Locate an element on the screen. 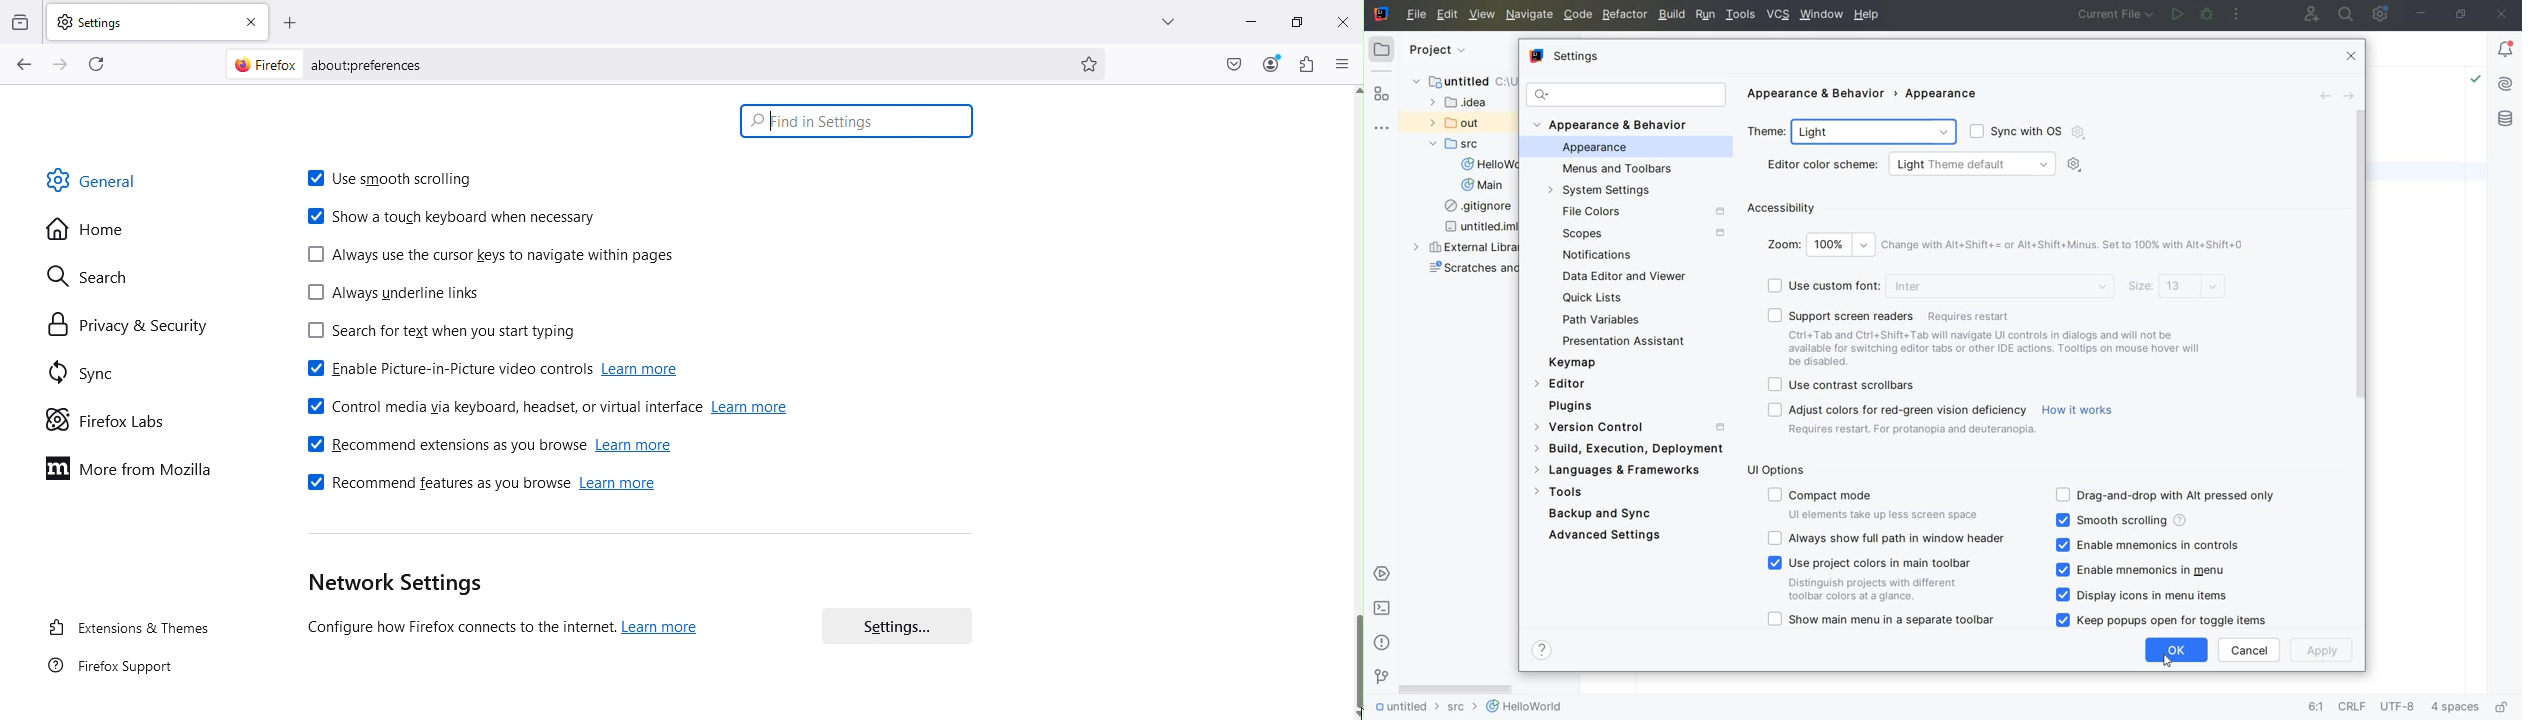  move up is located at coordinates (1355, 88).